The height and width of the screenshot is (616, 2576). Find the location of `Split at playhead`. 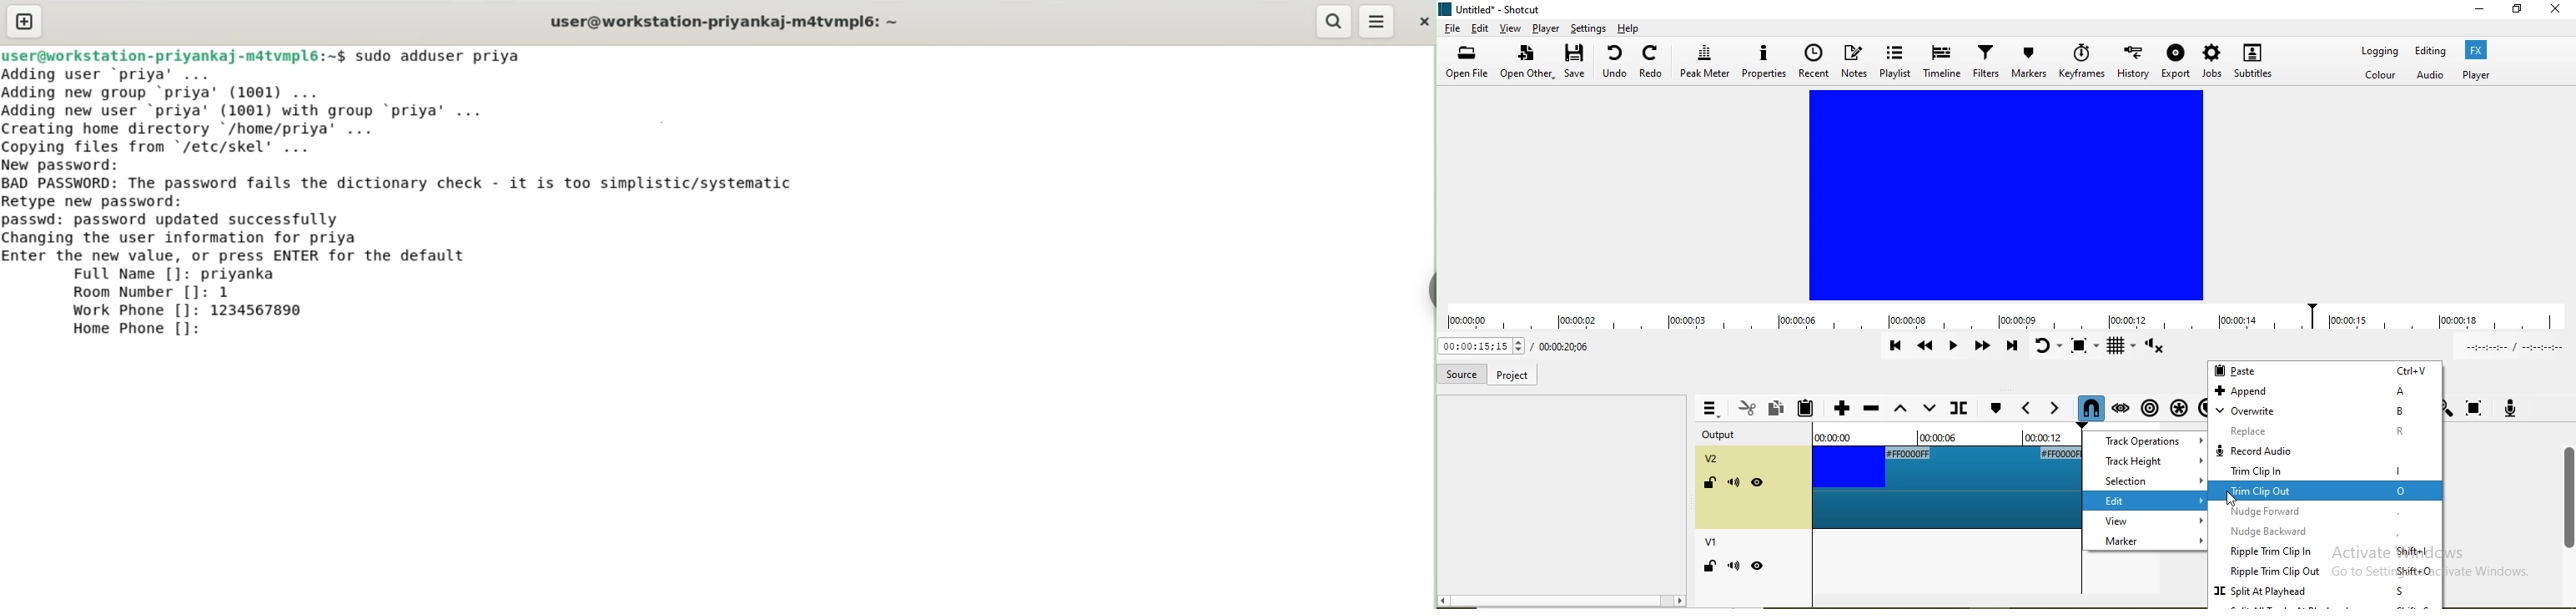

Split at playhead is located at coordinates (1957, 410).